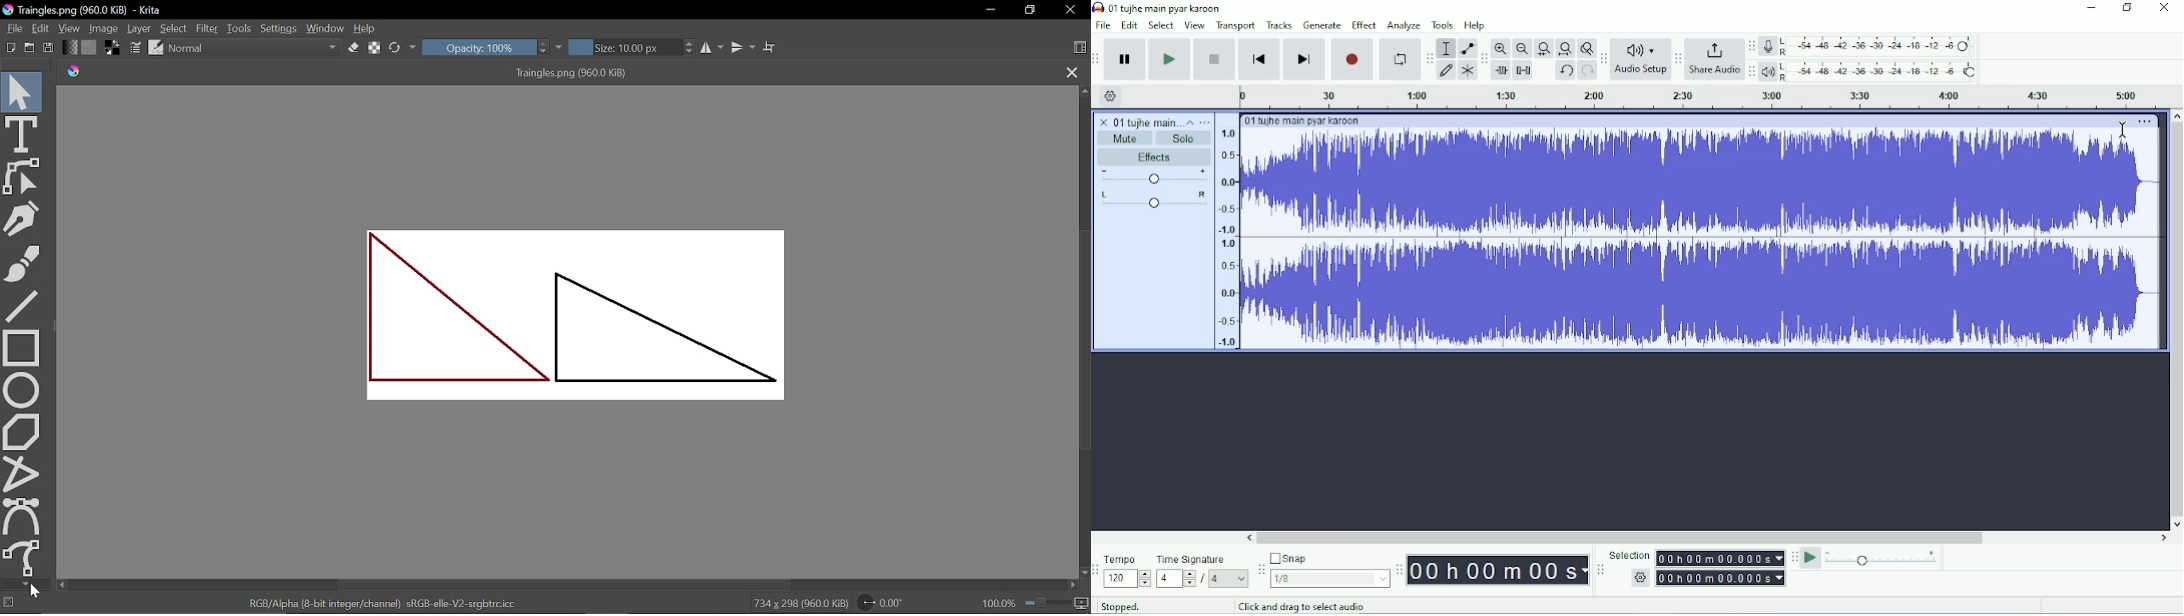 Image resolution: width=2184 pixels, height=616 pixels. I want to click on Cursor, so click(35, 592).